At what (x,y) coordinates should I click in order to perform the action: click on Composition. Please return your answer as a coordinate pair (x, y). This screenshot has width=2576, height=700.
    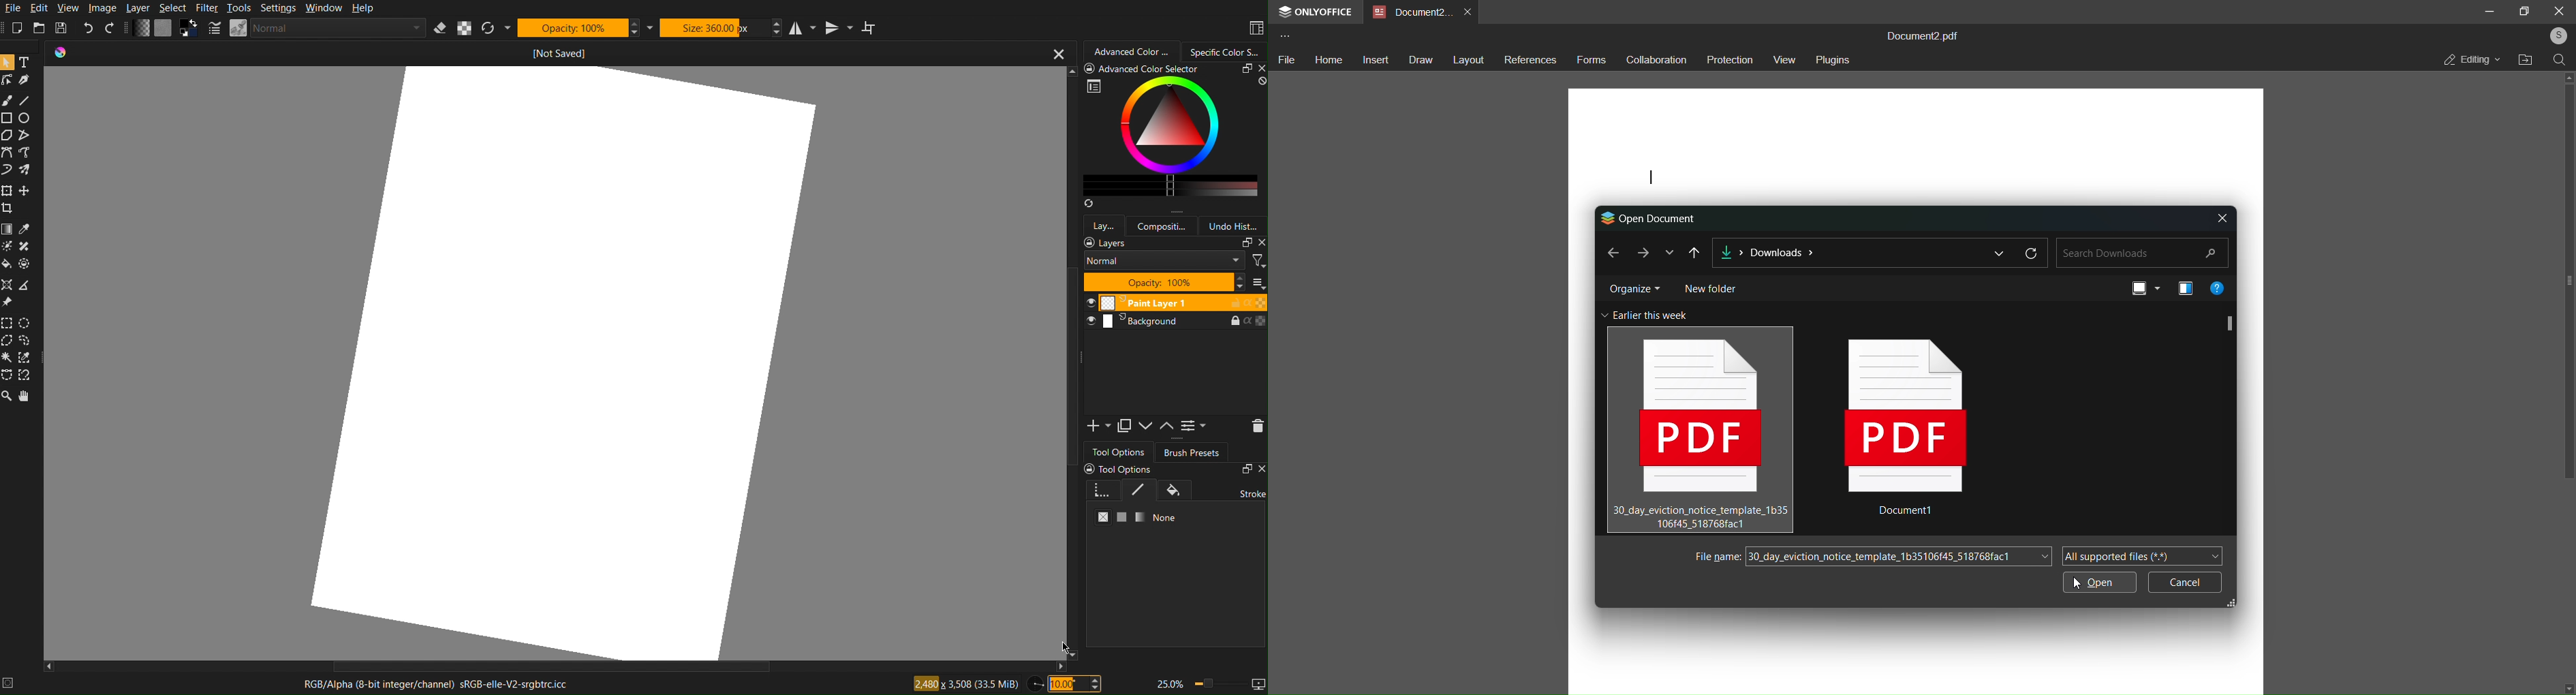
    Looking at the image, I should click on (1164, 225).